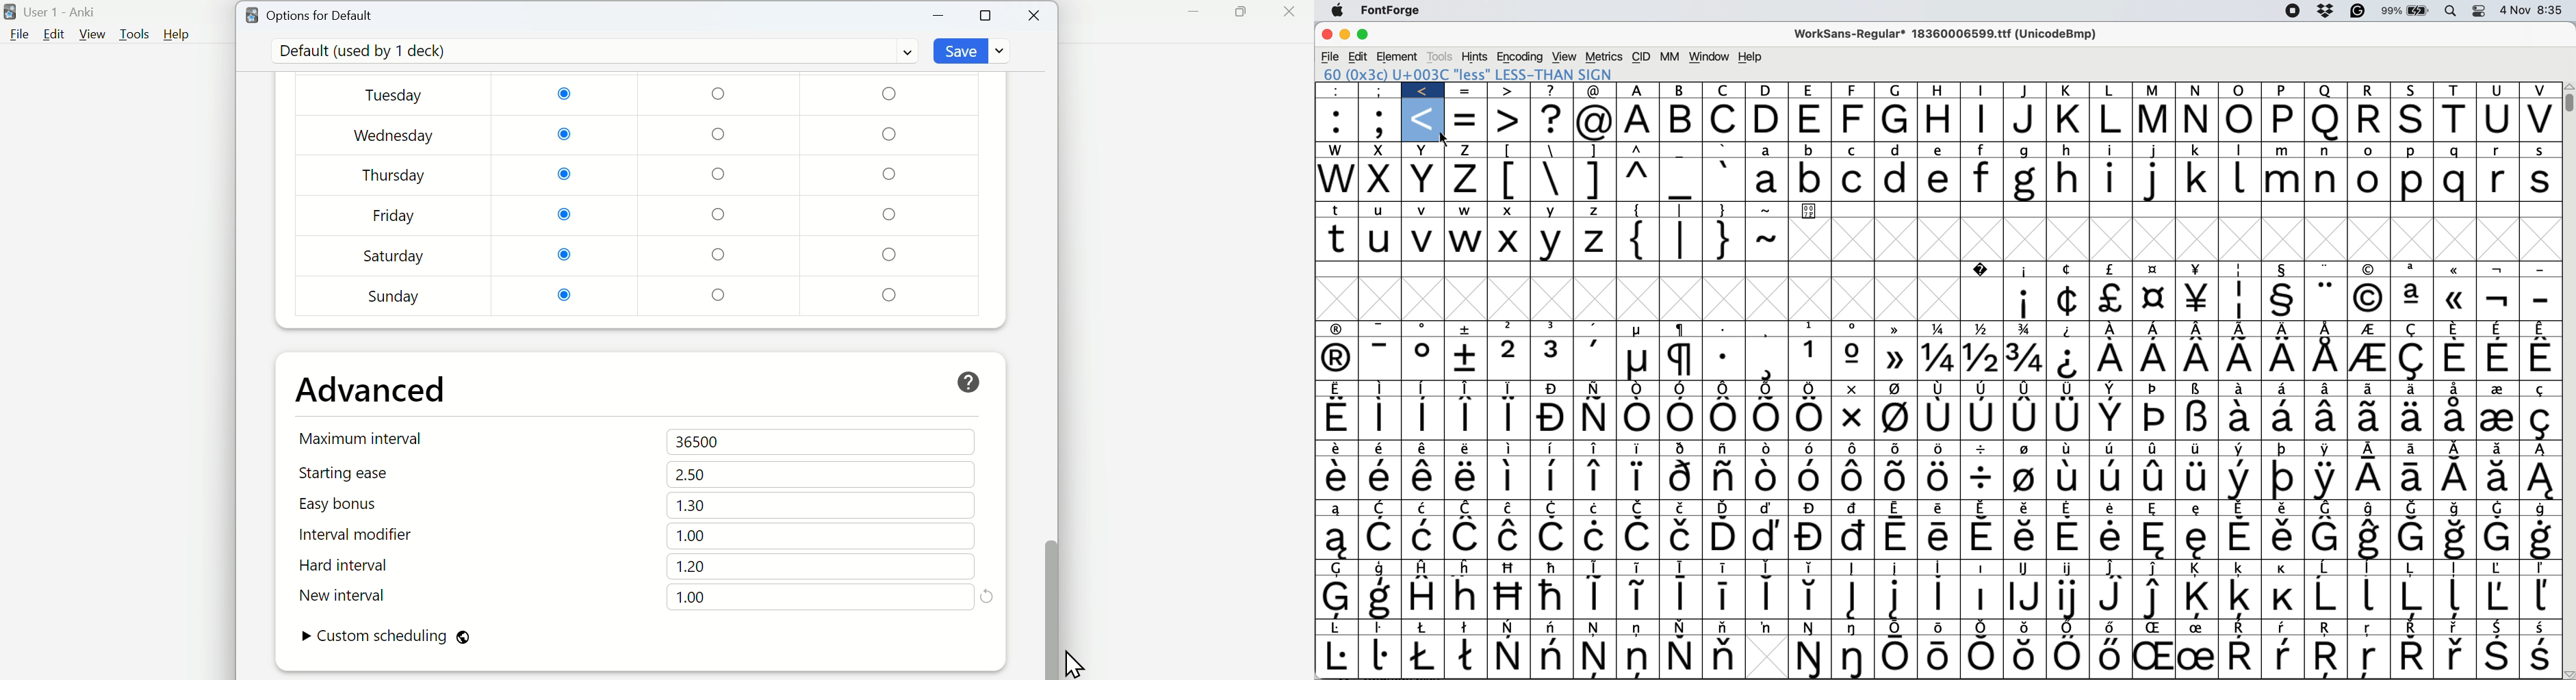 This screenshot has width=2576, height=700. Describe the element at coordinates (1852, 180) in the screenshot. I see `c` at that location.